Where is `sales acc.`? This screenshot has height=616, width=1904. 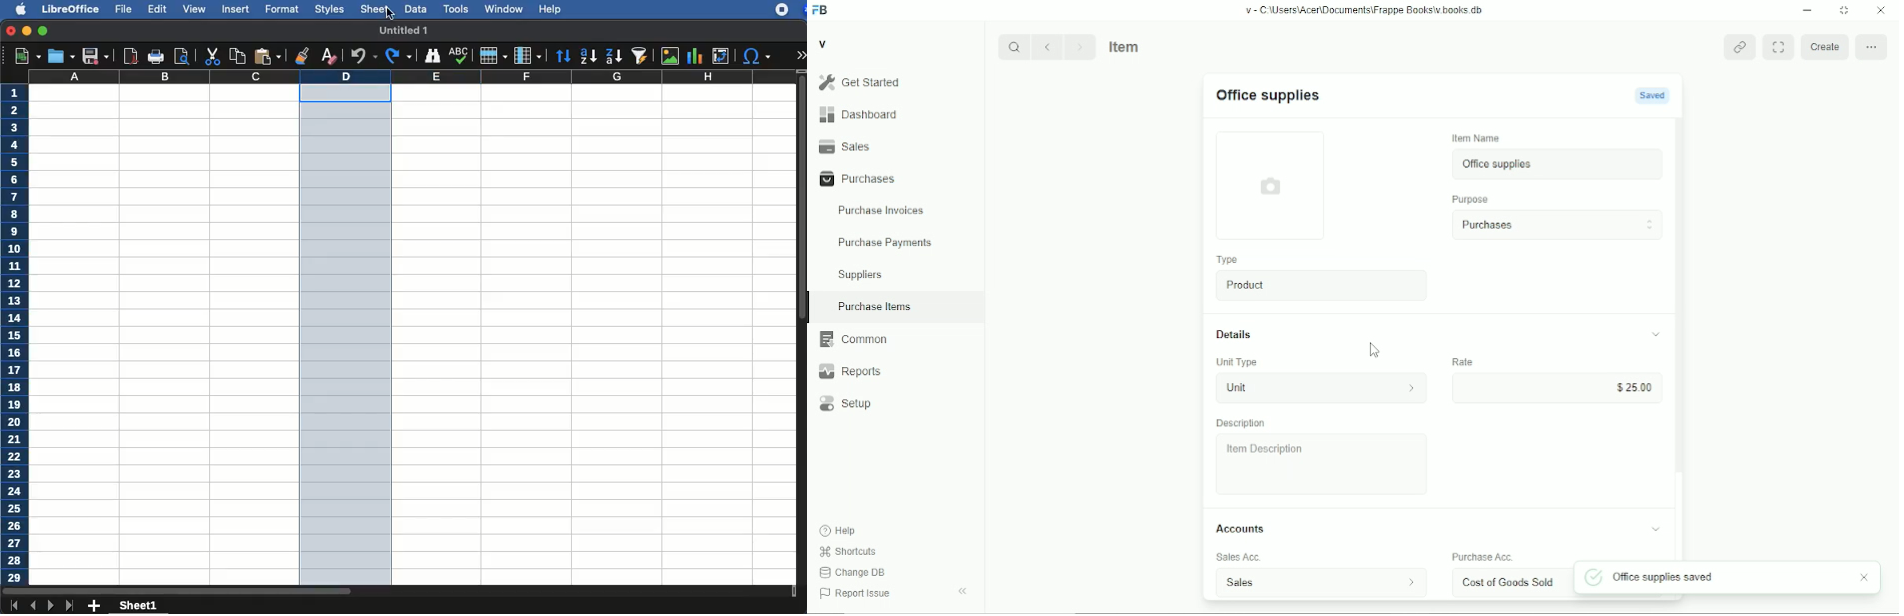
sales acc. is located at coordinates (1239, 557).